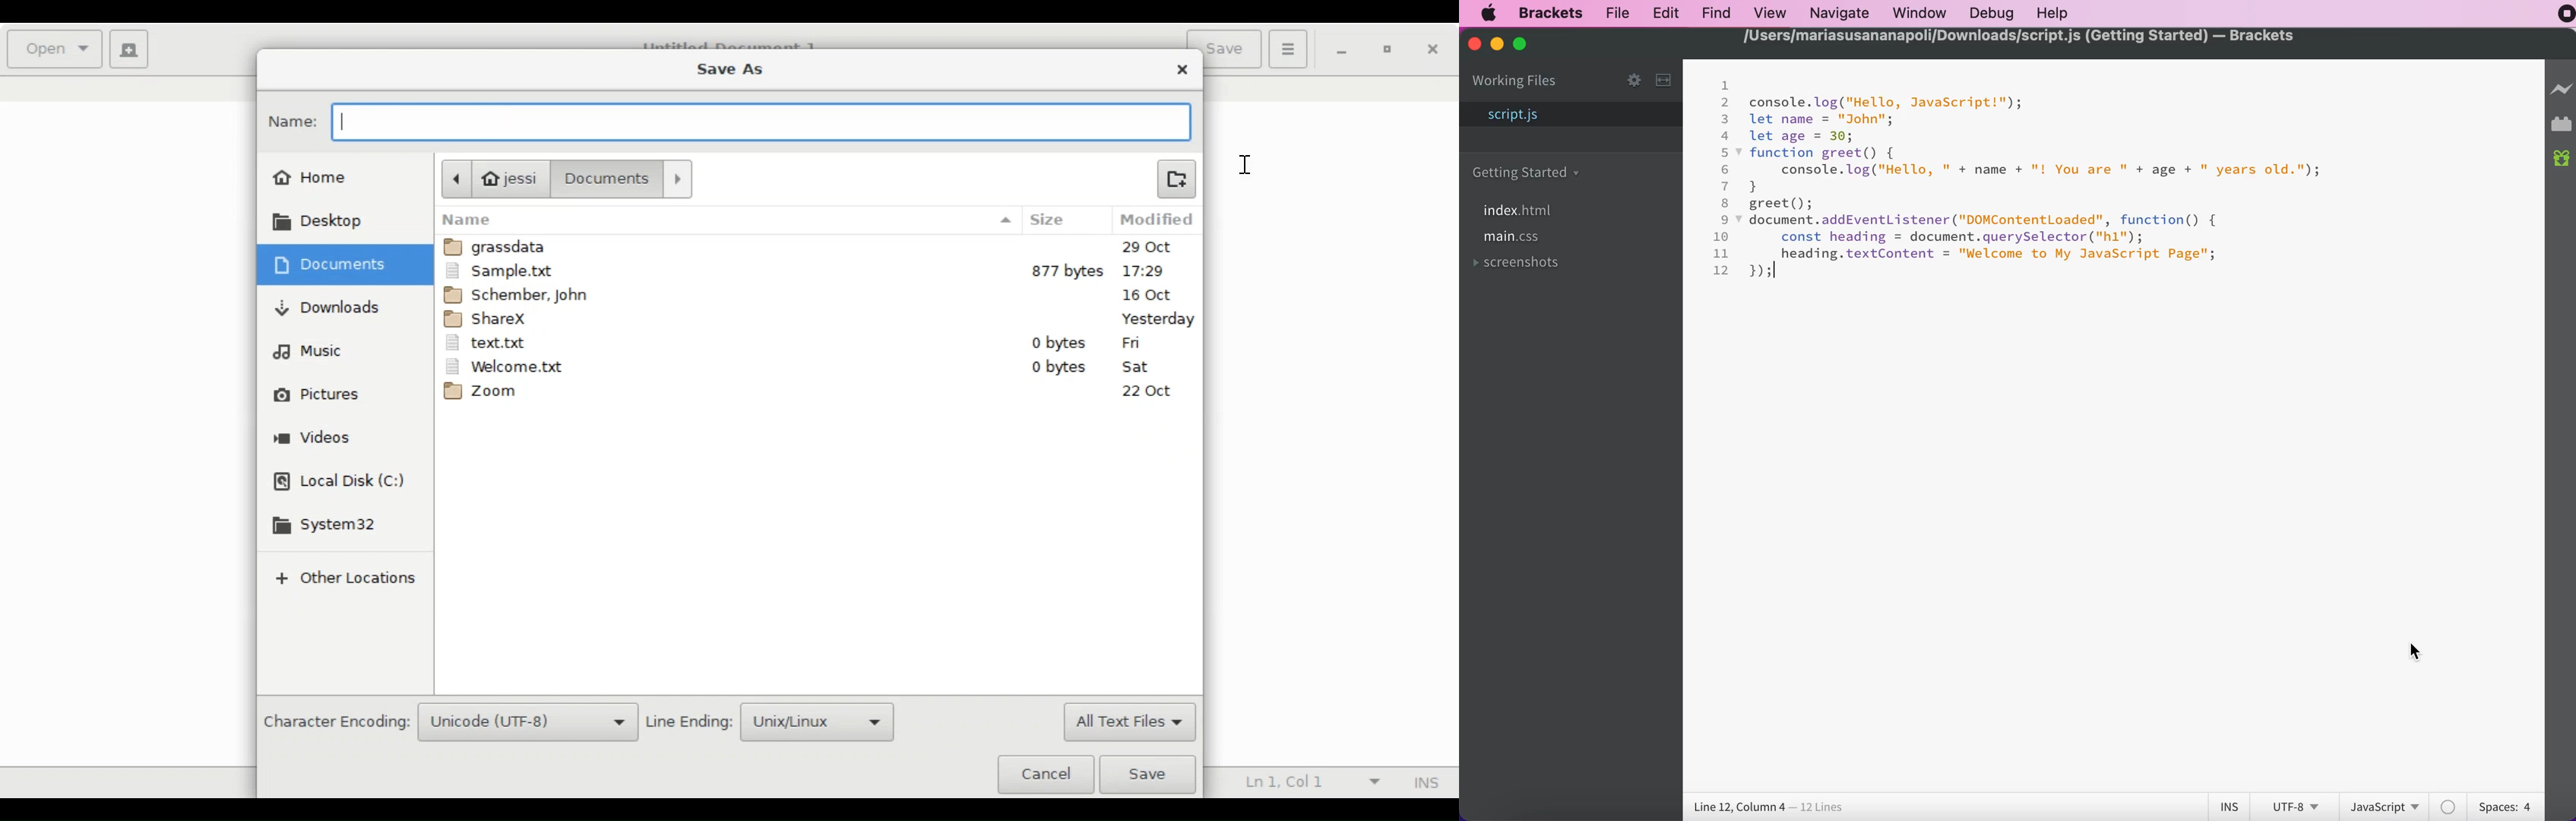  Describe the element at coordinates (1740, 220) in the screenshot. I see `code fold` at that location.